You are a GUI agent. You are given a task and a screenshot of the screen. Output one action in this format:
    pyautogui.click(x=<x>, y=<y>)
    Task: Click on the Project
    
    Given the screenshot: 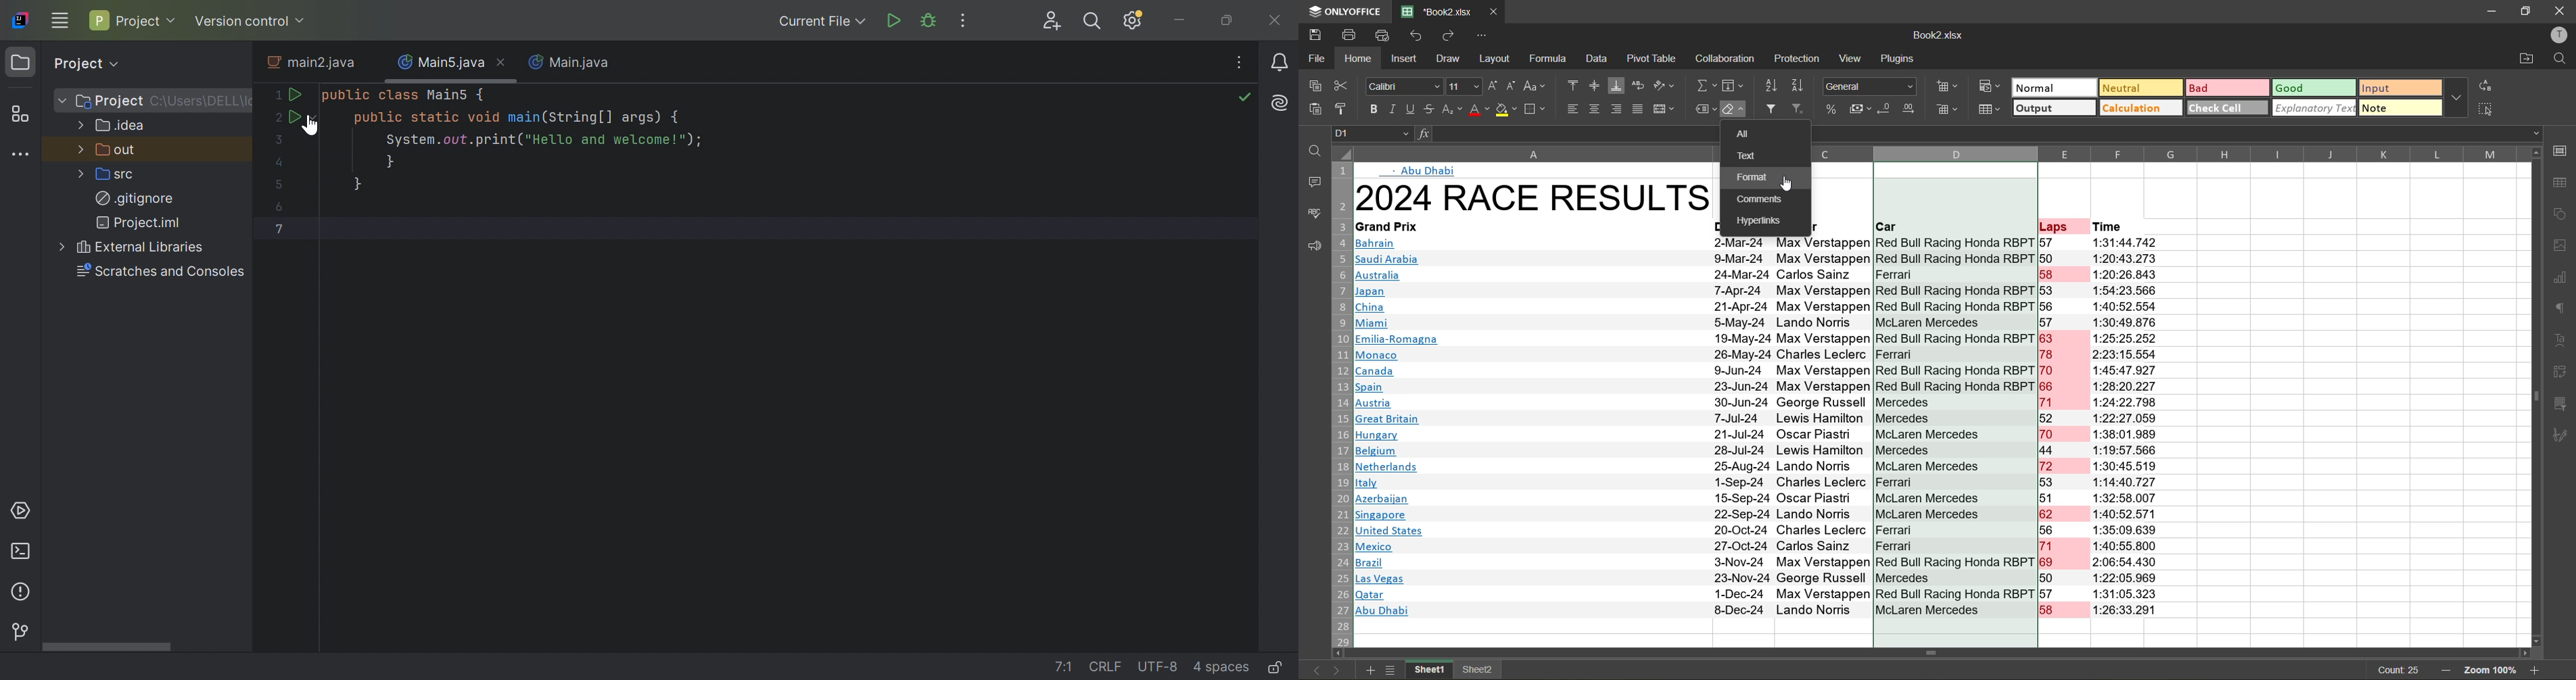 What is the action you would take?
    pyautogui.click(x=109, y=102)
    